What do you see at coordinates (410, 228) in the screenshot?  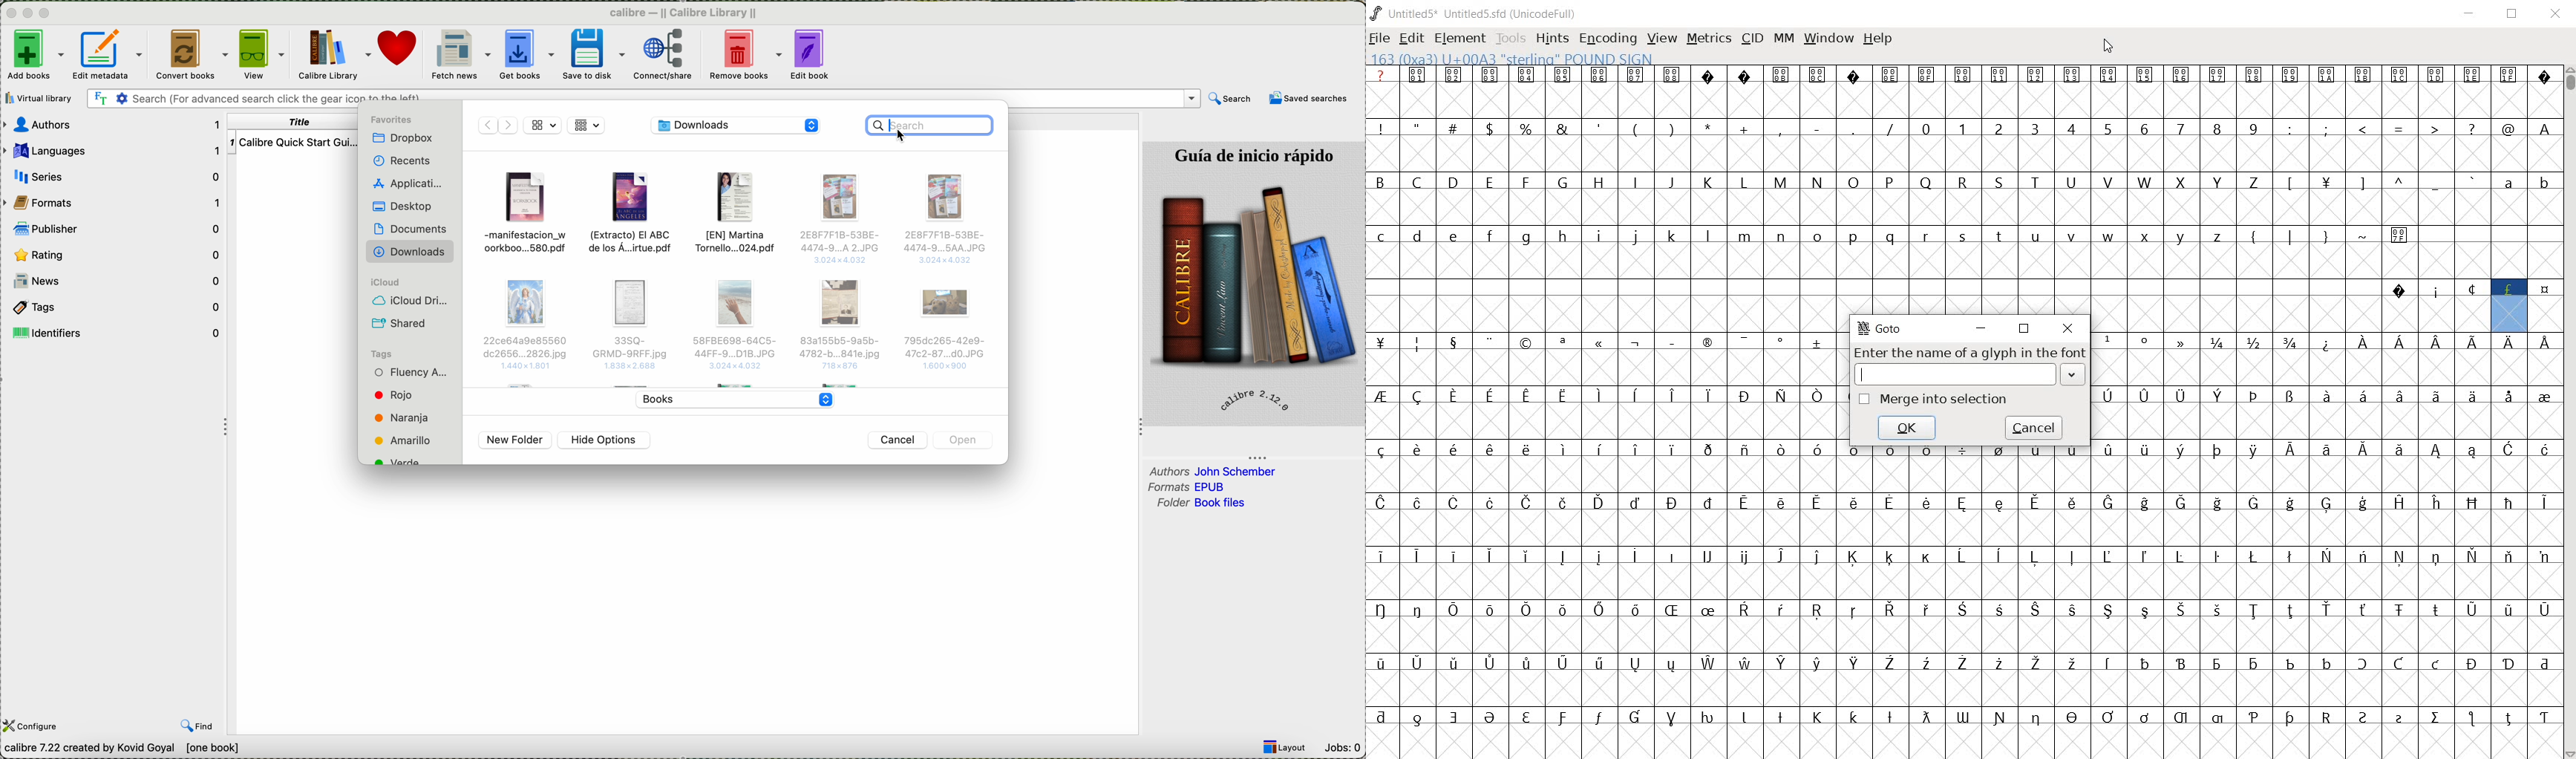 I see `documents` at bounding box center [410, 228].